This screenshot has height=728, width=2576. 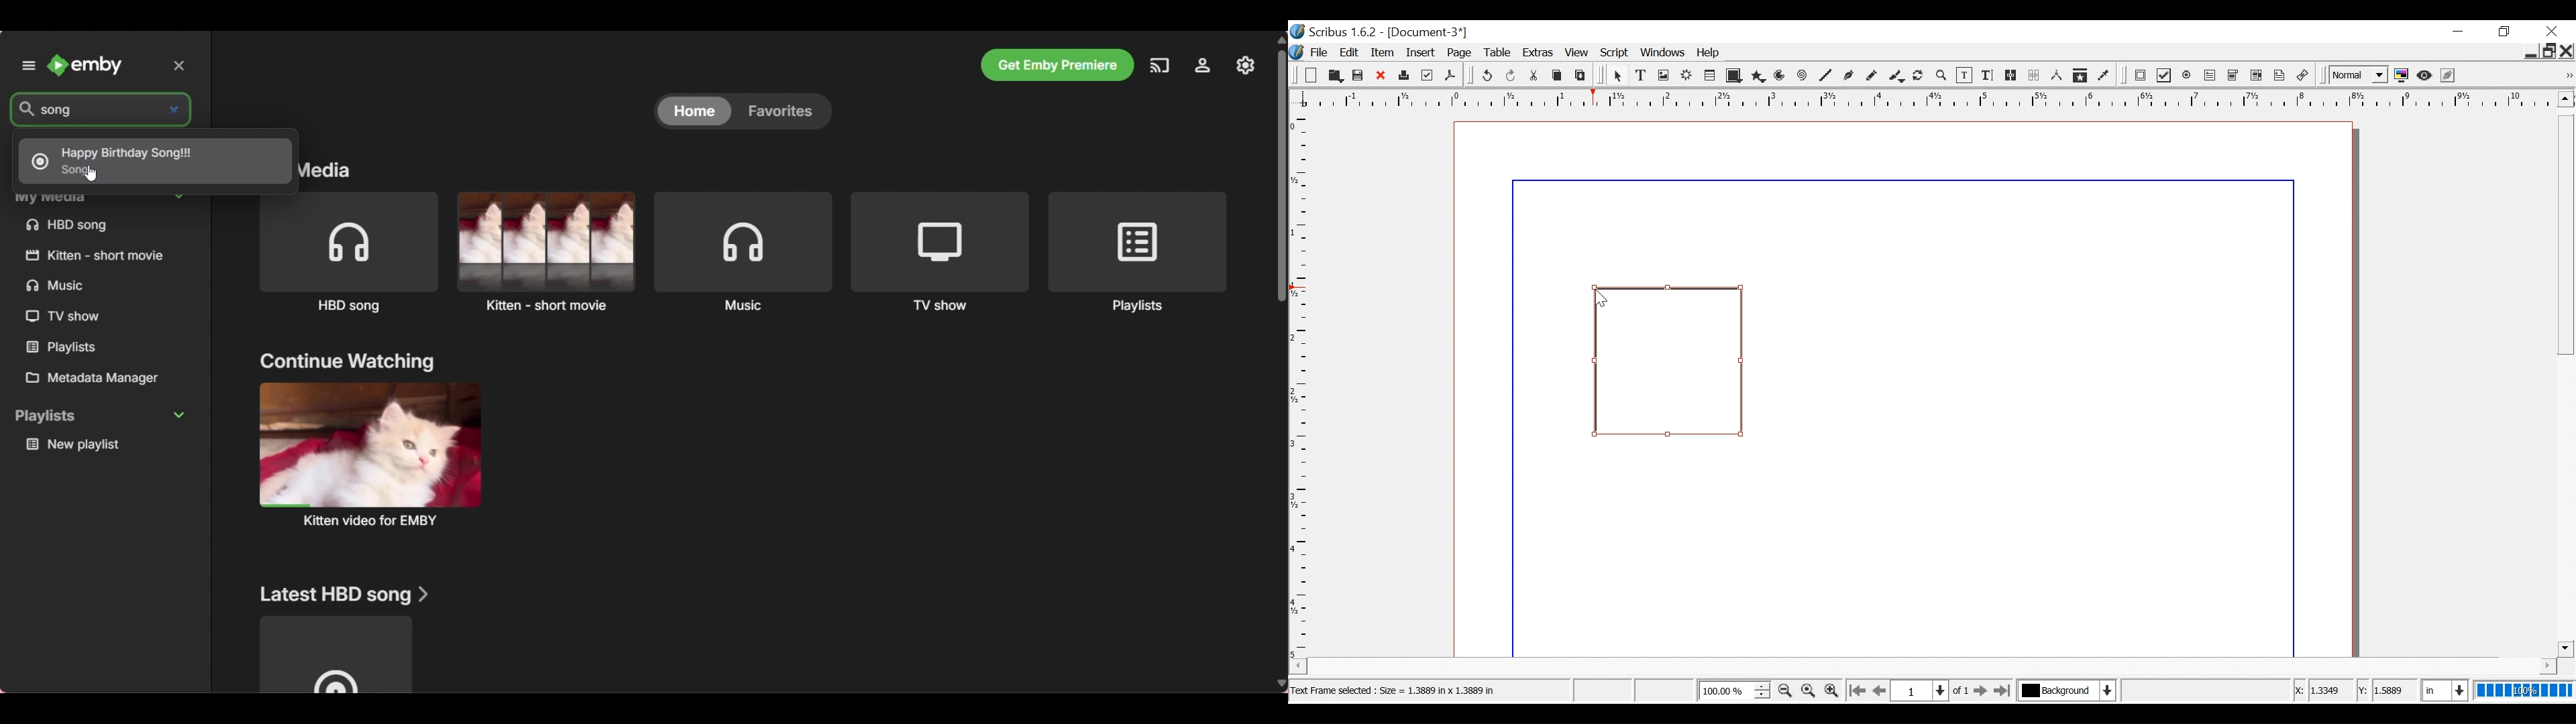 I want to click on Playlists, so click(x=1137, y=253).